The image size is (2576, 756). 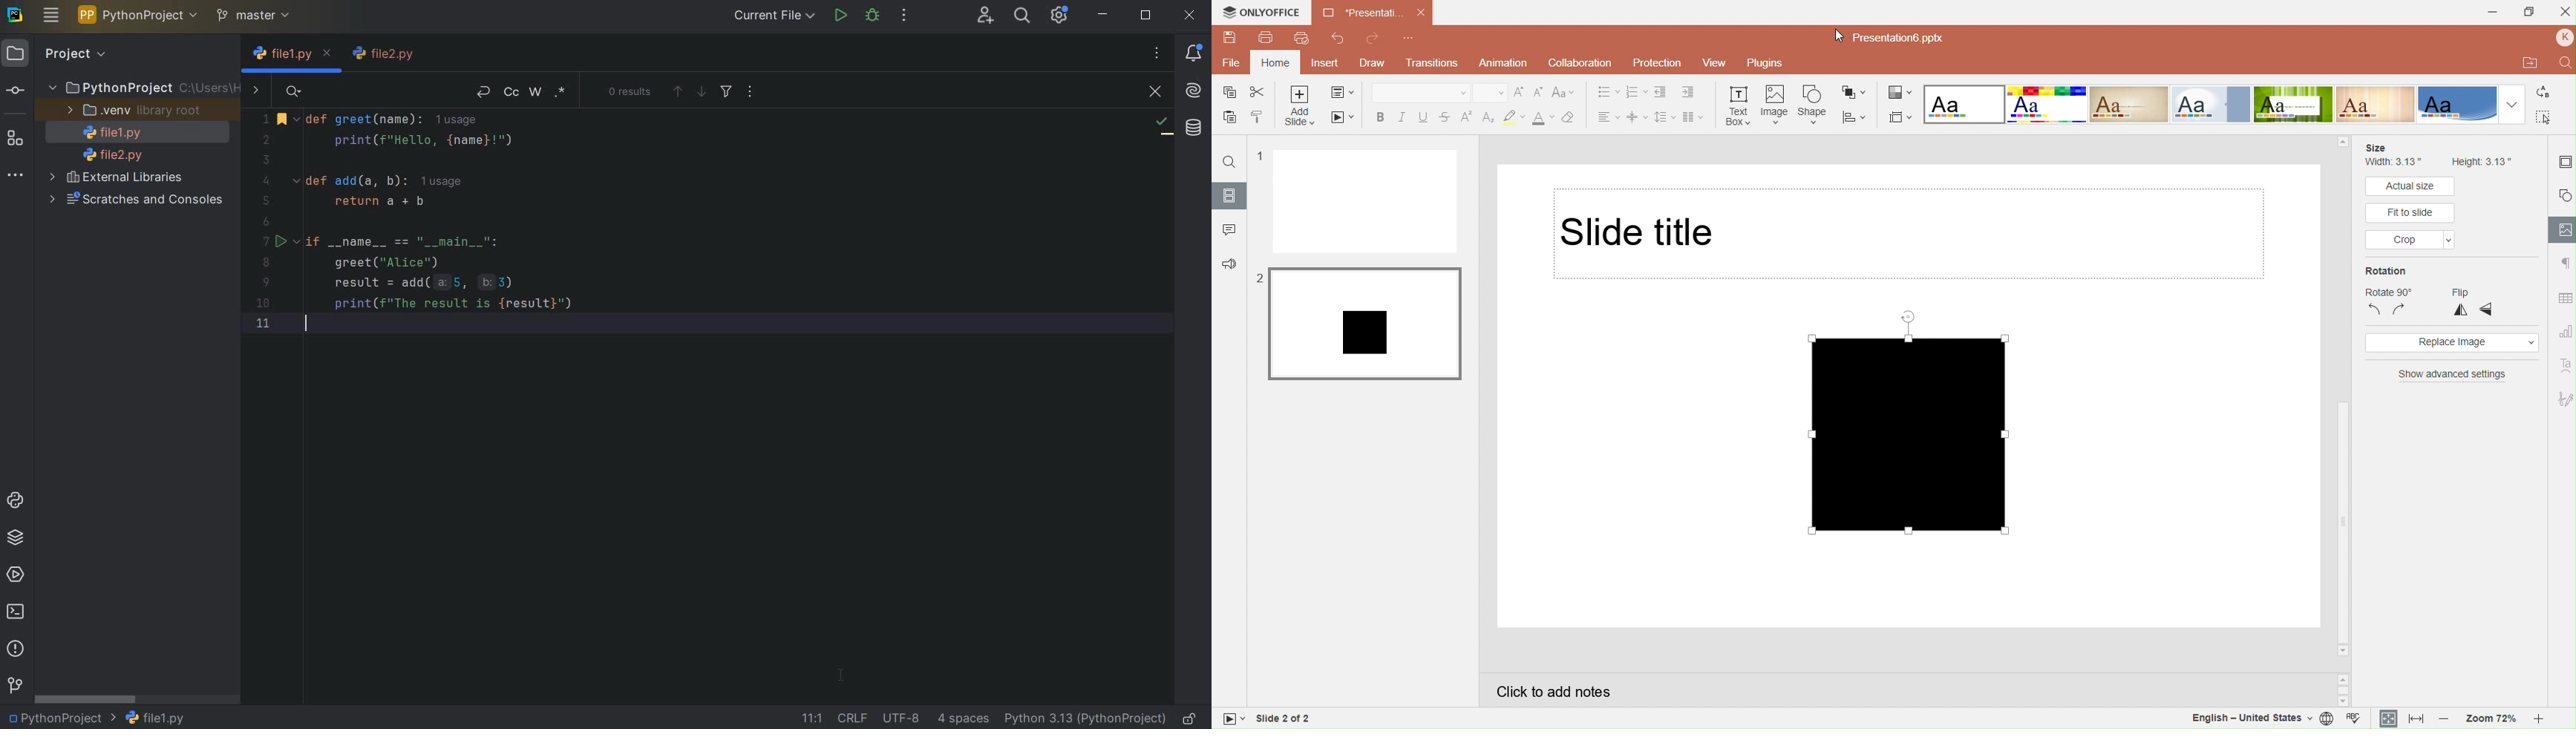 I want to click on Clear style, so click(x=1572, y=116).